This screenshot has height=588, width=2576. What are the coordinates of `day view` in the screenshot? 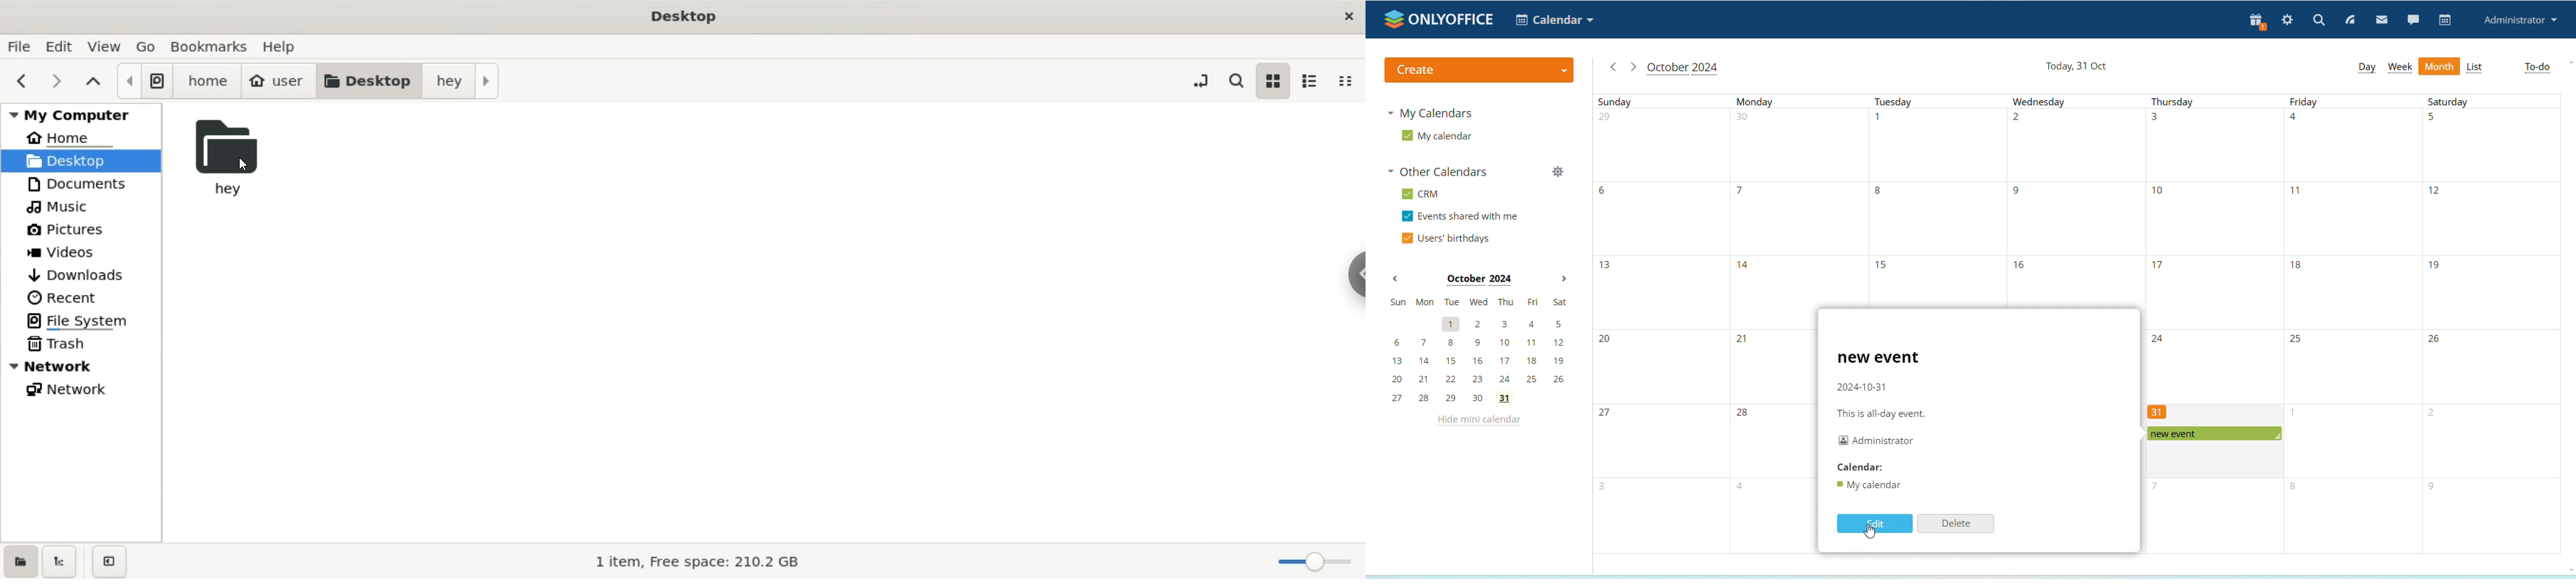 It's located at (2366, 67).